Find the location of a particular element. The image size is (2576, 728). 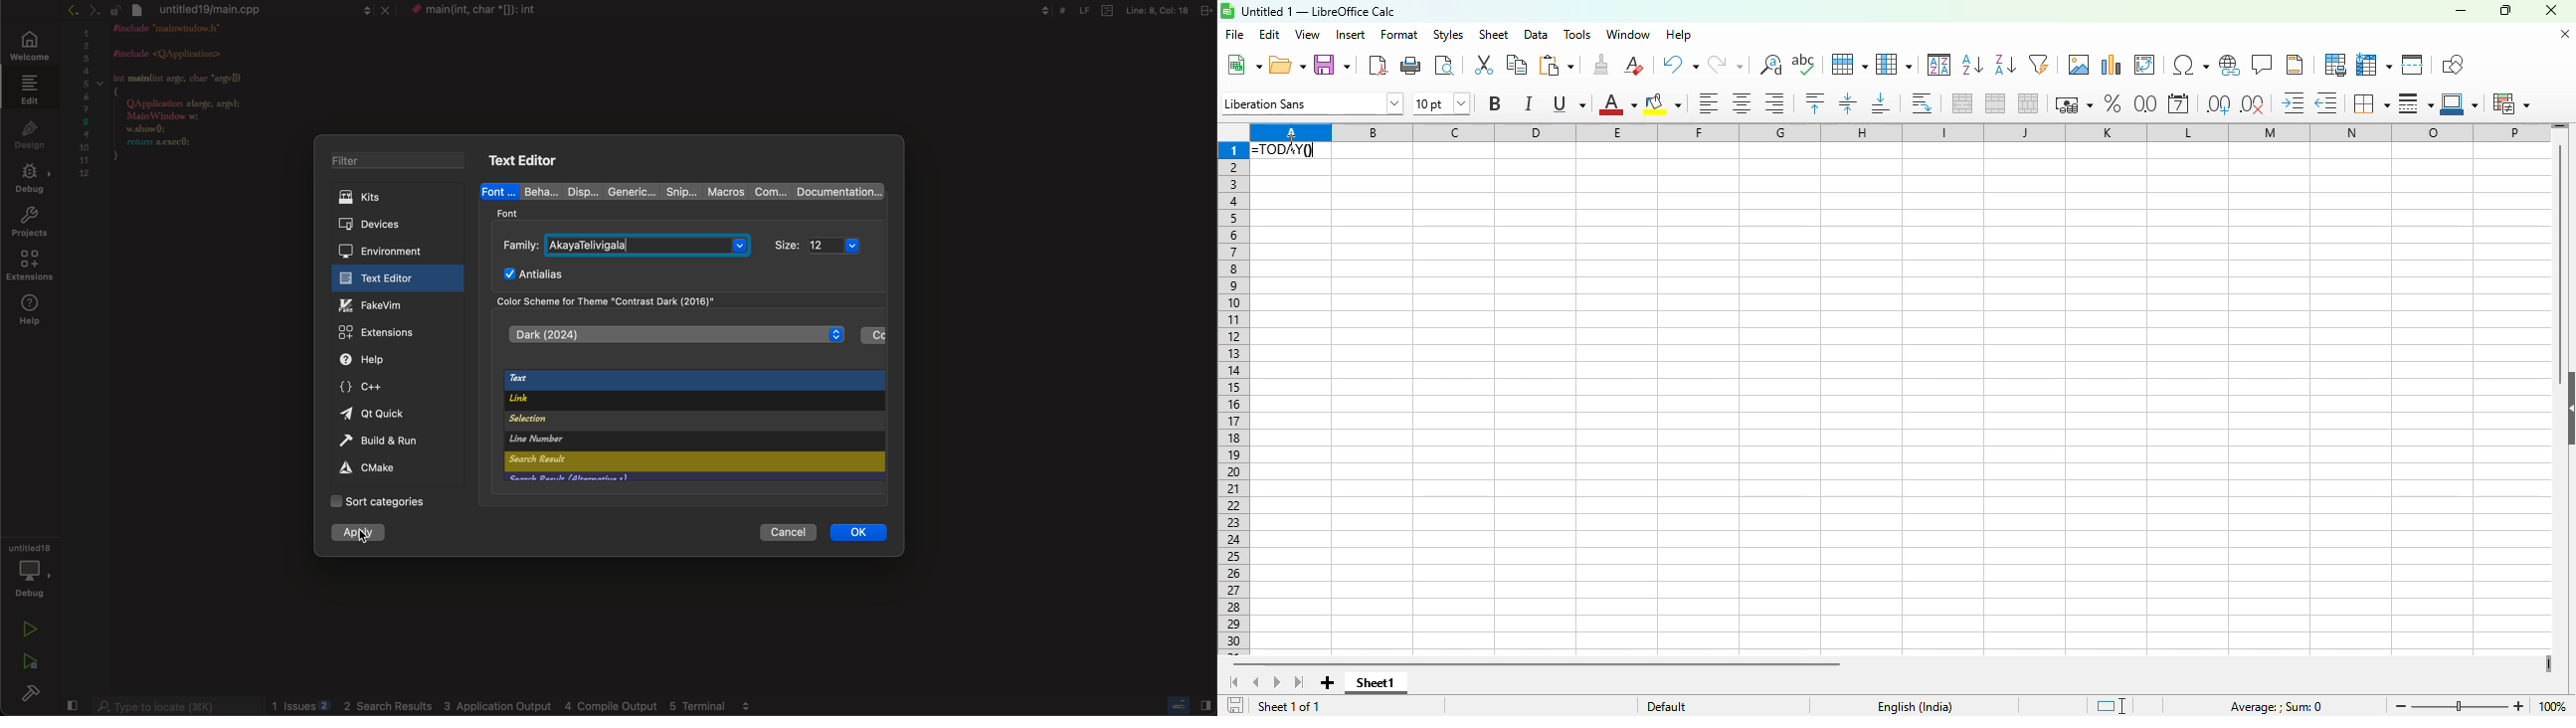

align left is located at coordinates (1708, 103).